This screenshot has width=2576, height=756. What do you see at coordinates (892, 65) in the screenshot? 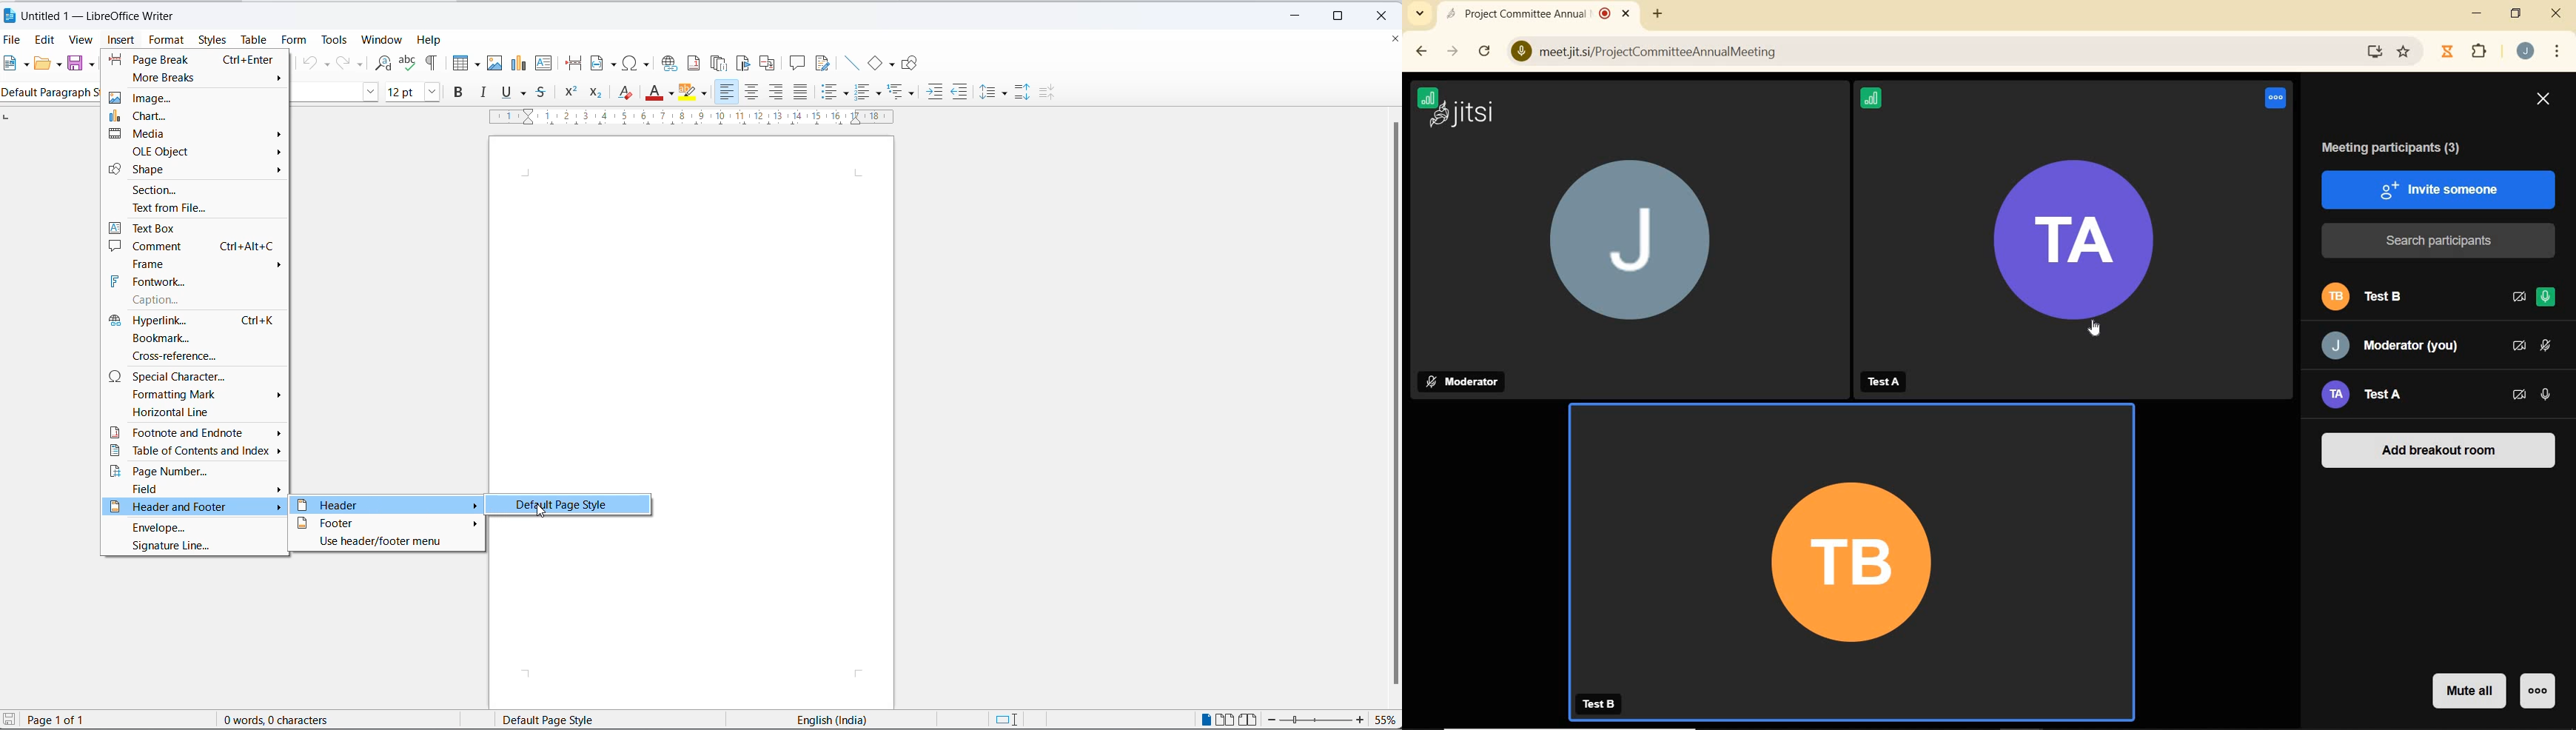
I see `basic shapes` at bounding box center [892, 65].